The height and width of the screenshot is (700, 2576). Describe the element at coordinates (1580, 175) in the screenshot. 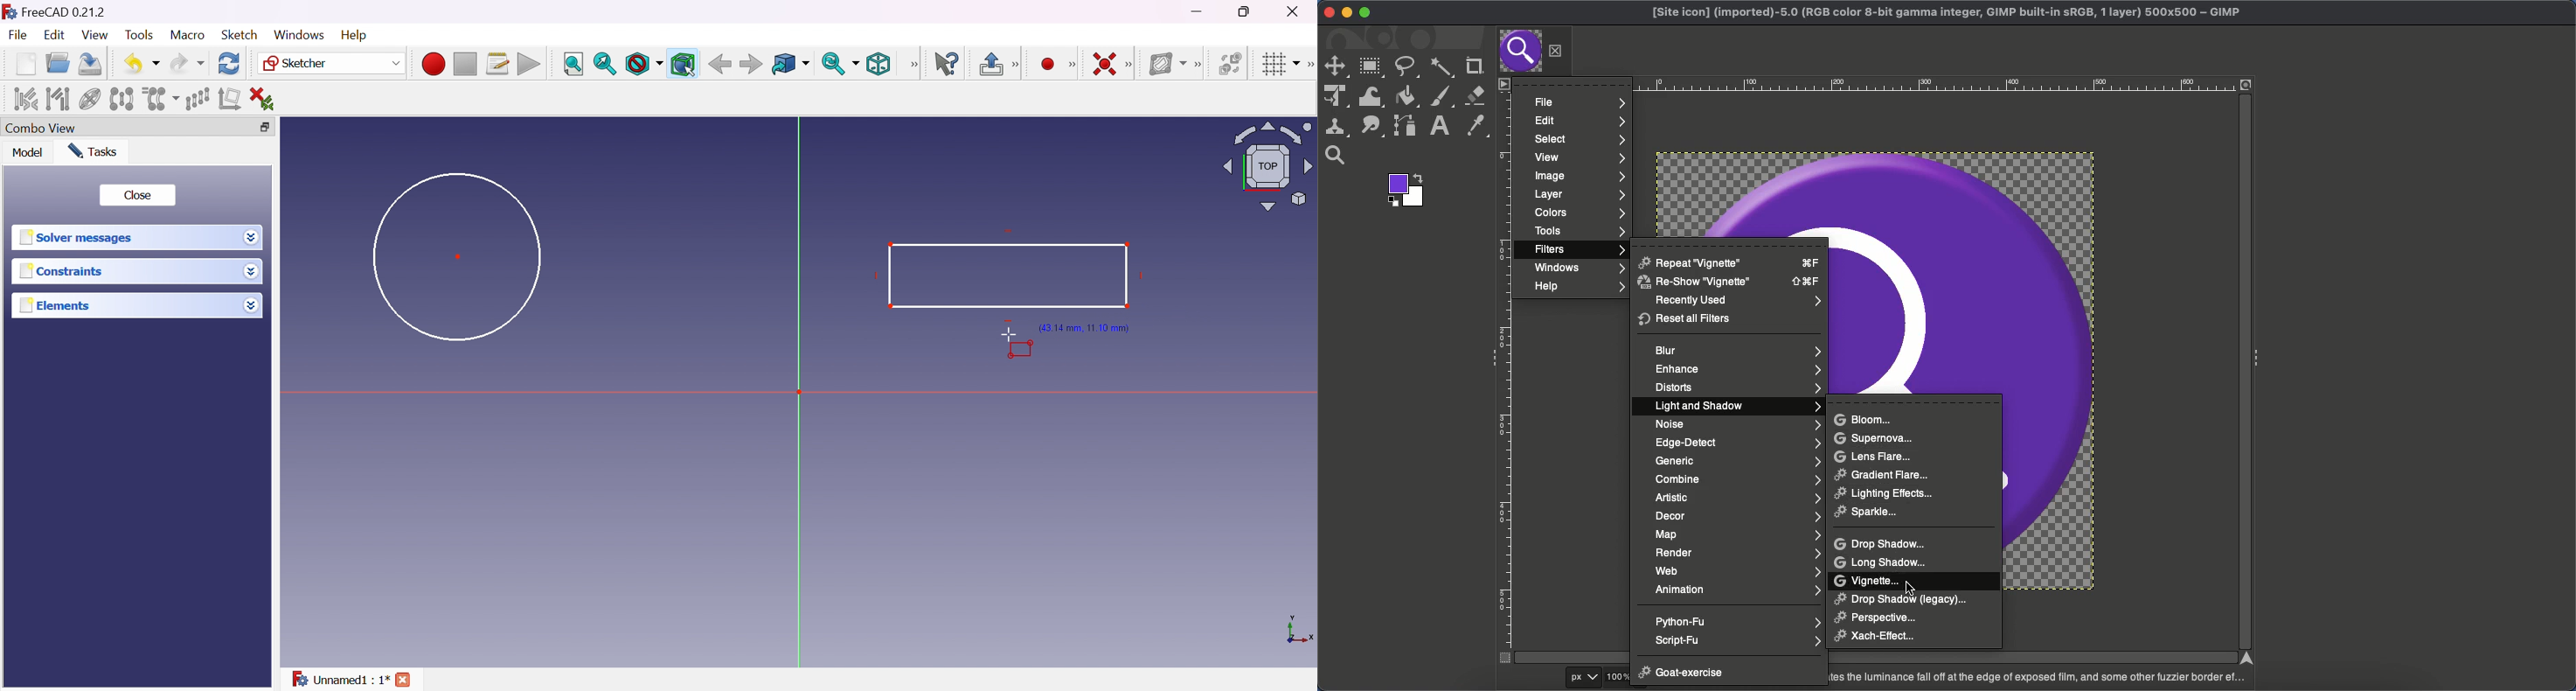

I see `Image` at that location.